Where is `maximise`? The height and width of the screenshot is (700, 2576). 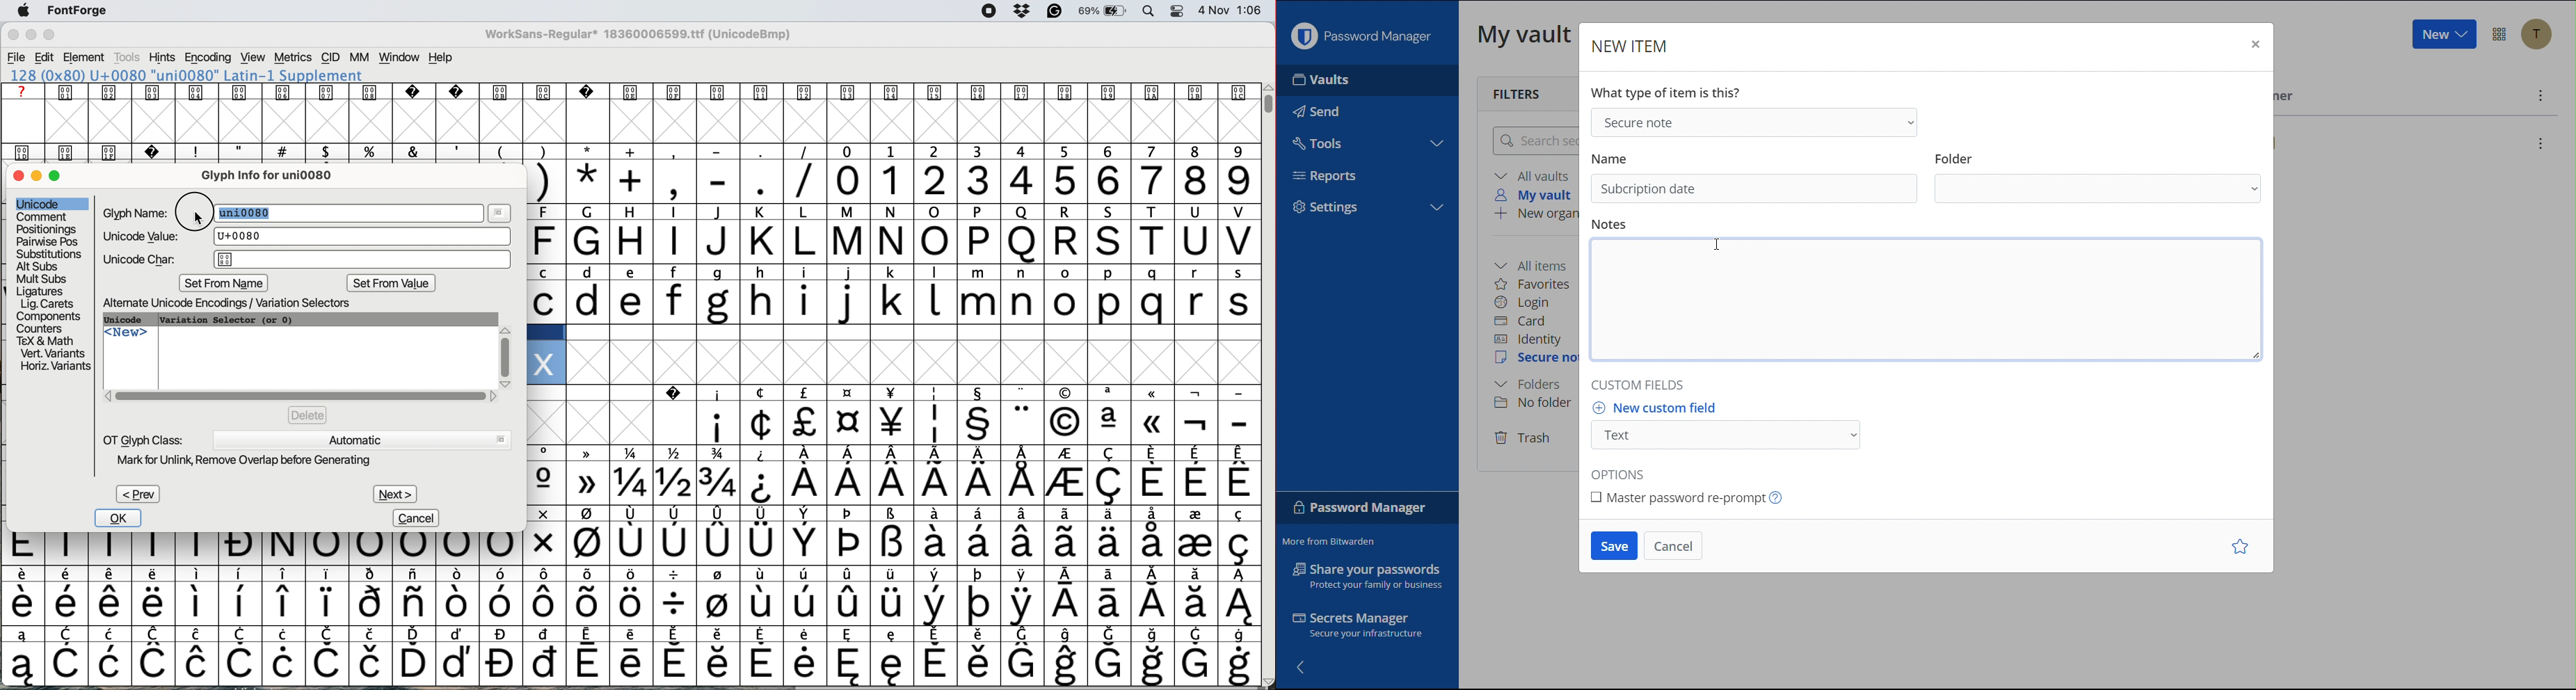 maximise is located at coordinates (61, 180).